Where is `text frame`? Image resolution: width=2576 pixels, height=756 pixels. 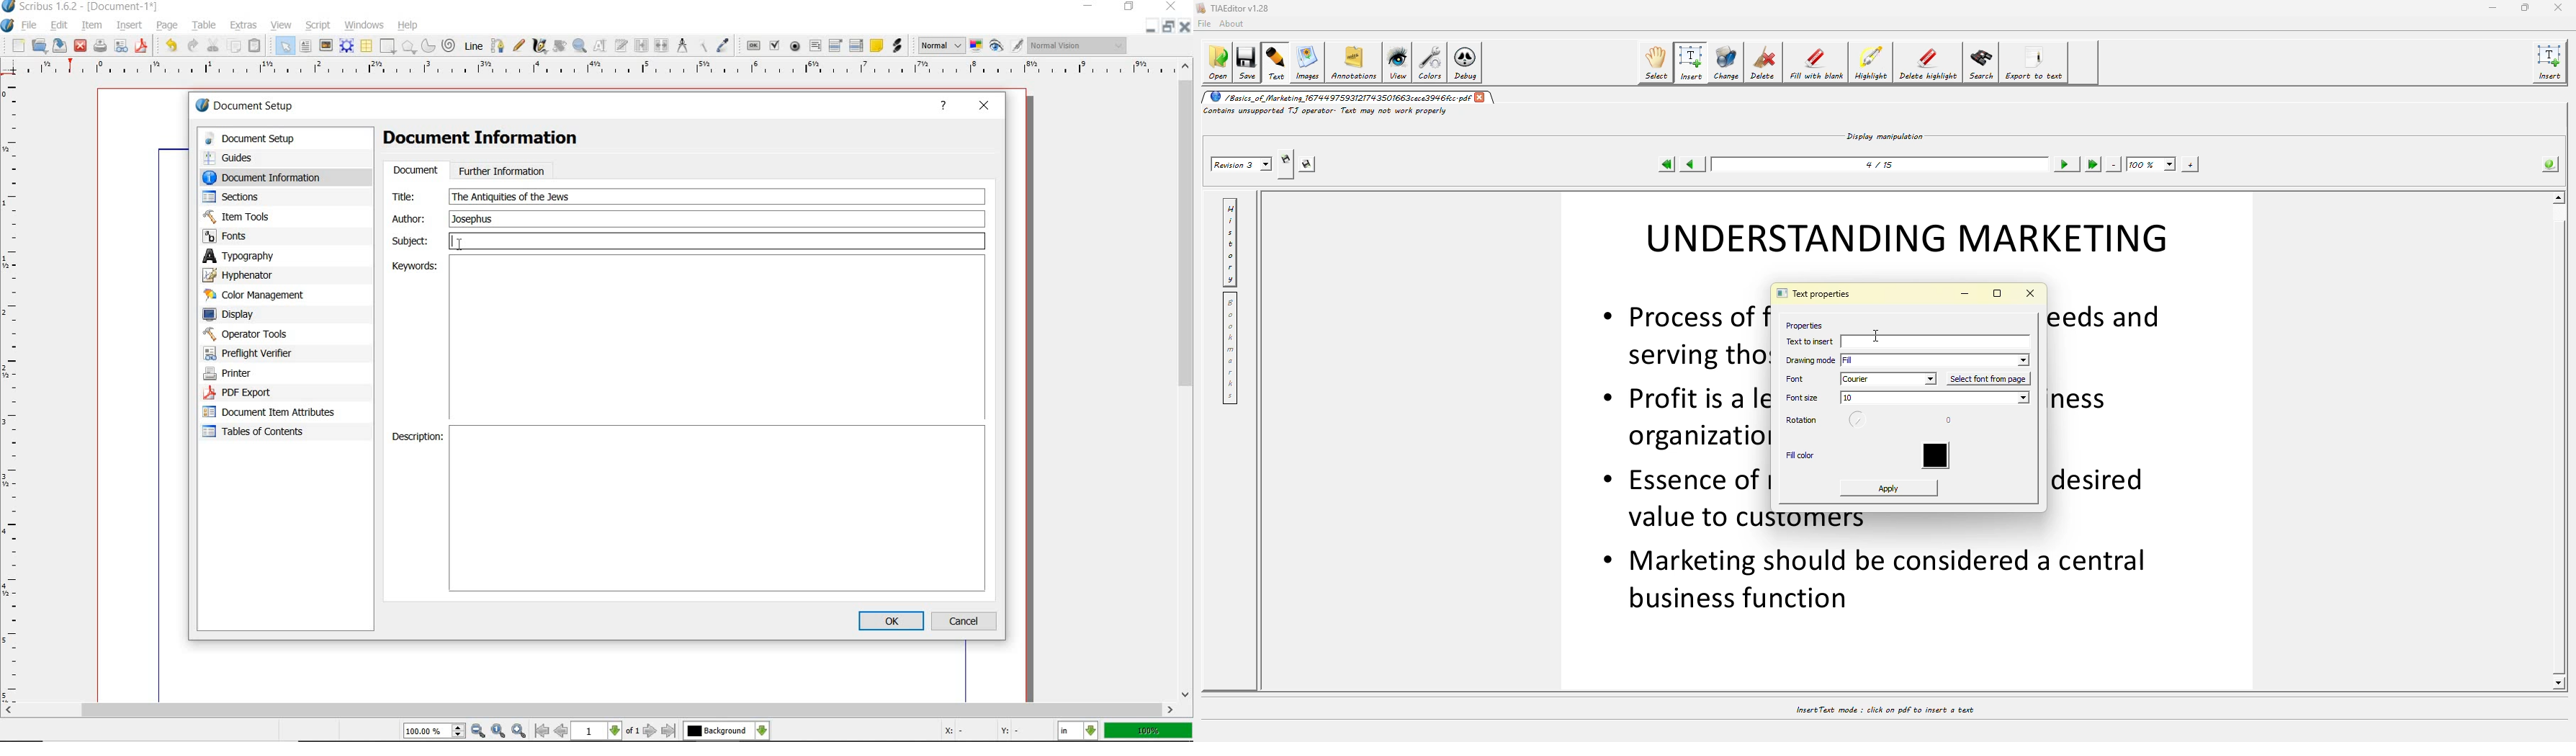
text frame is located at coordinates (306, 46).